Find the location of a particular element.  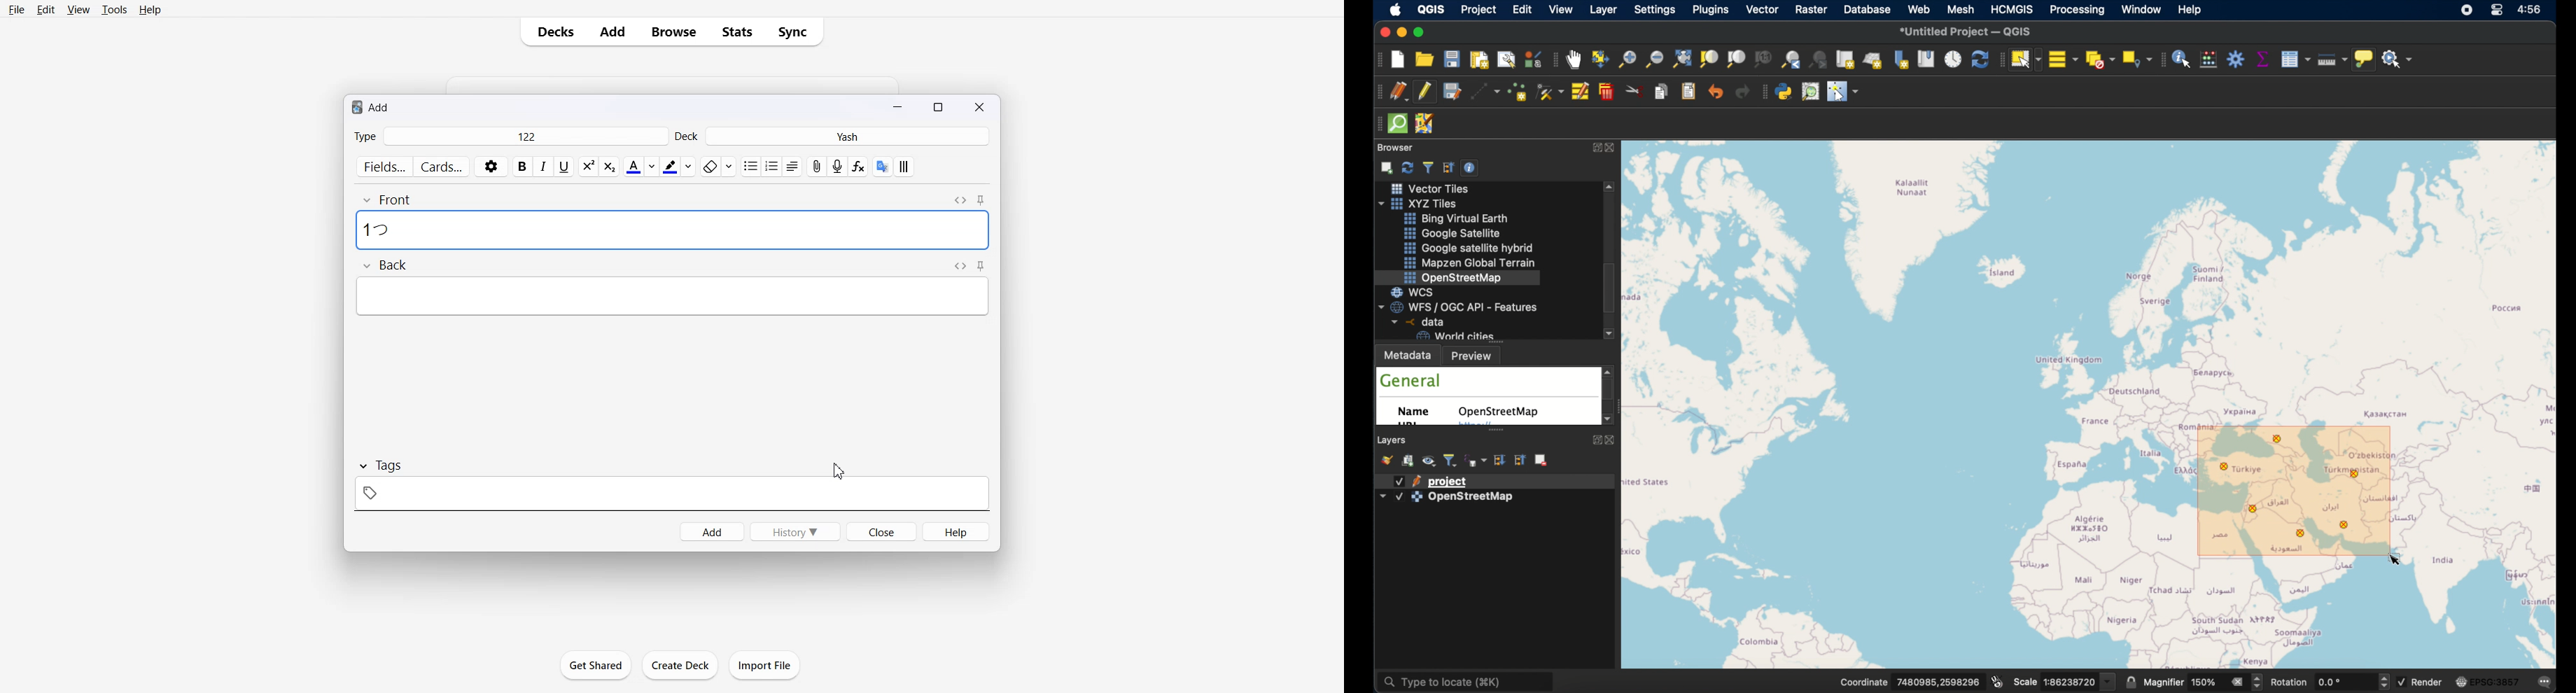

Deck is located at coordinates (688, 136).